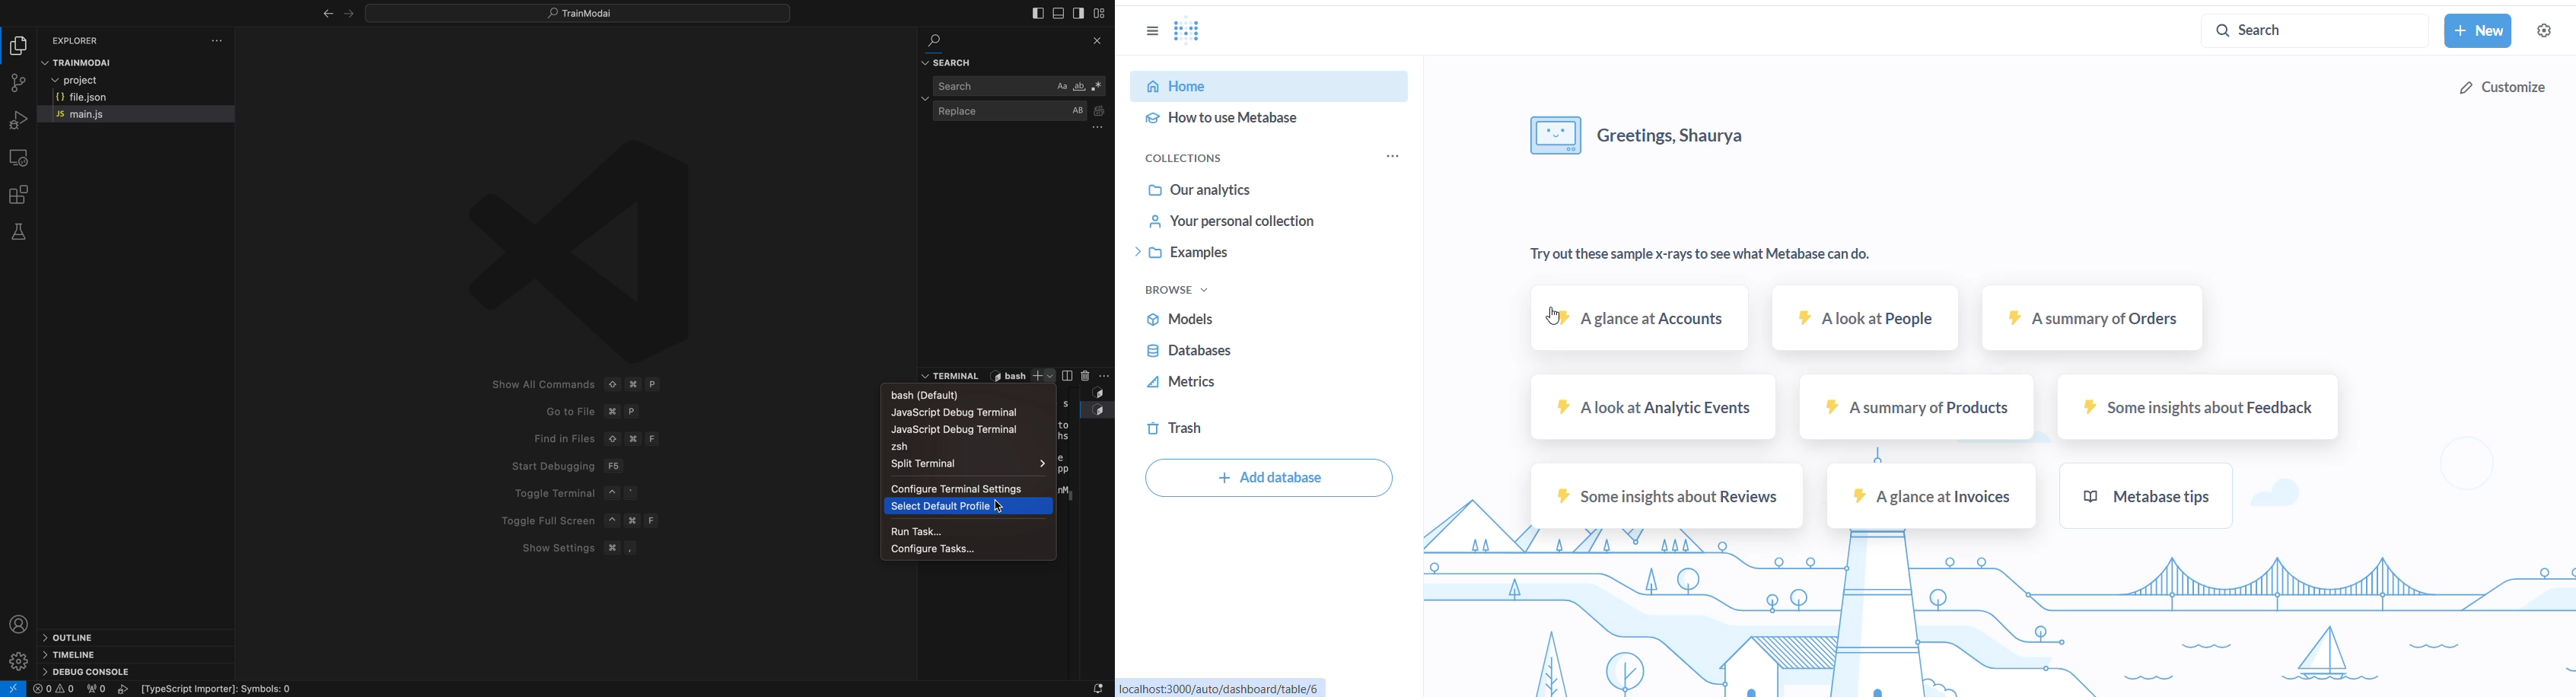  What do you see at coordinates (1265, 84) in the screenshot?
I see `home` at bounding box center [1265, 84].